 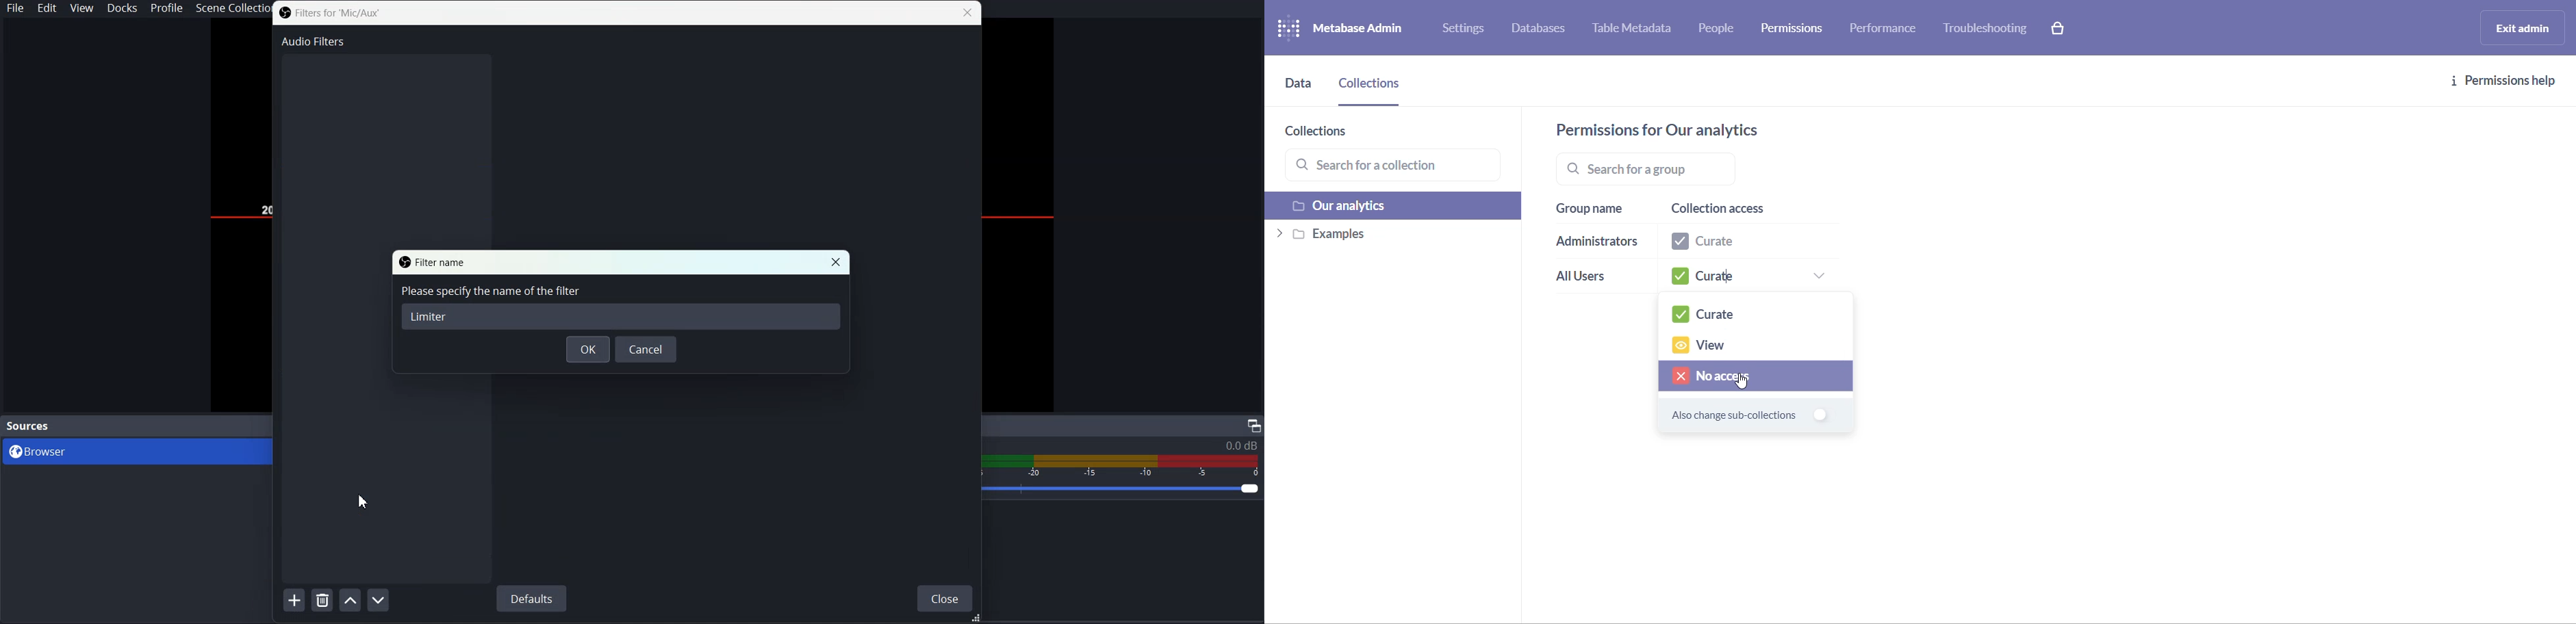 What do you see at coordinates (15, 9) in the screenshot?
I see `File` at bounding box center [15, 9].